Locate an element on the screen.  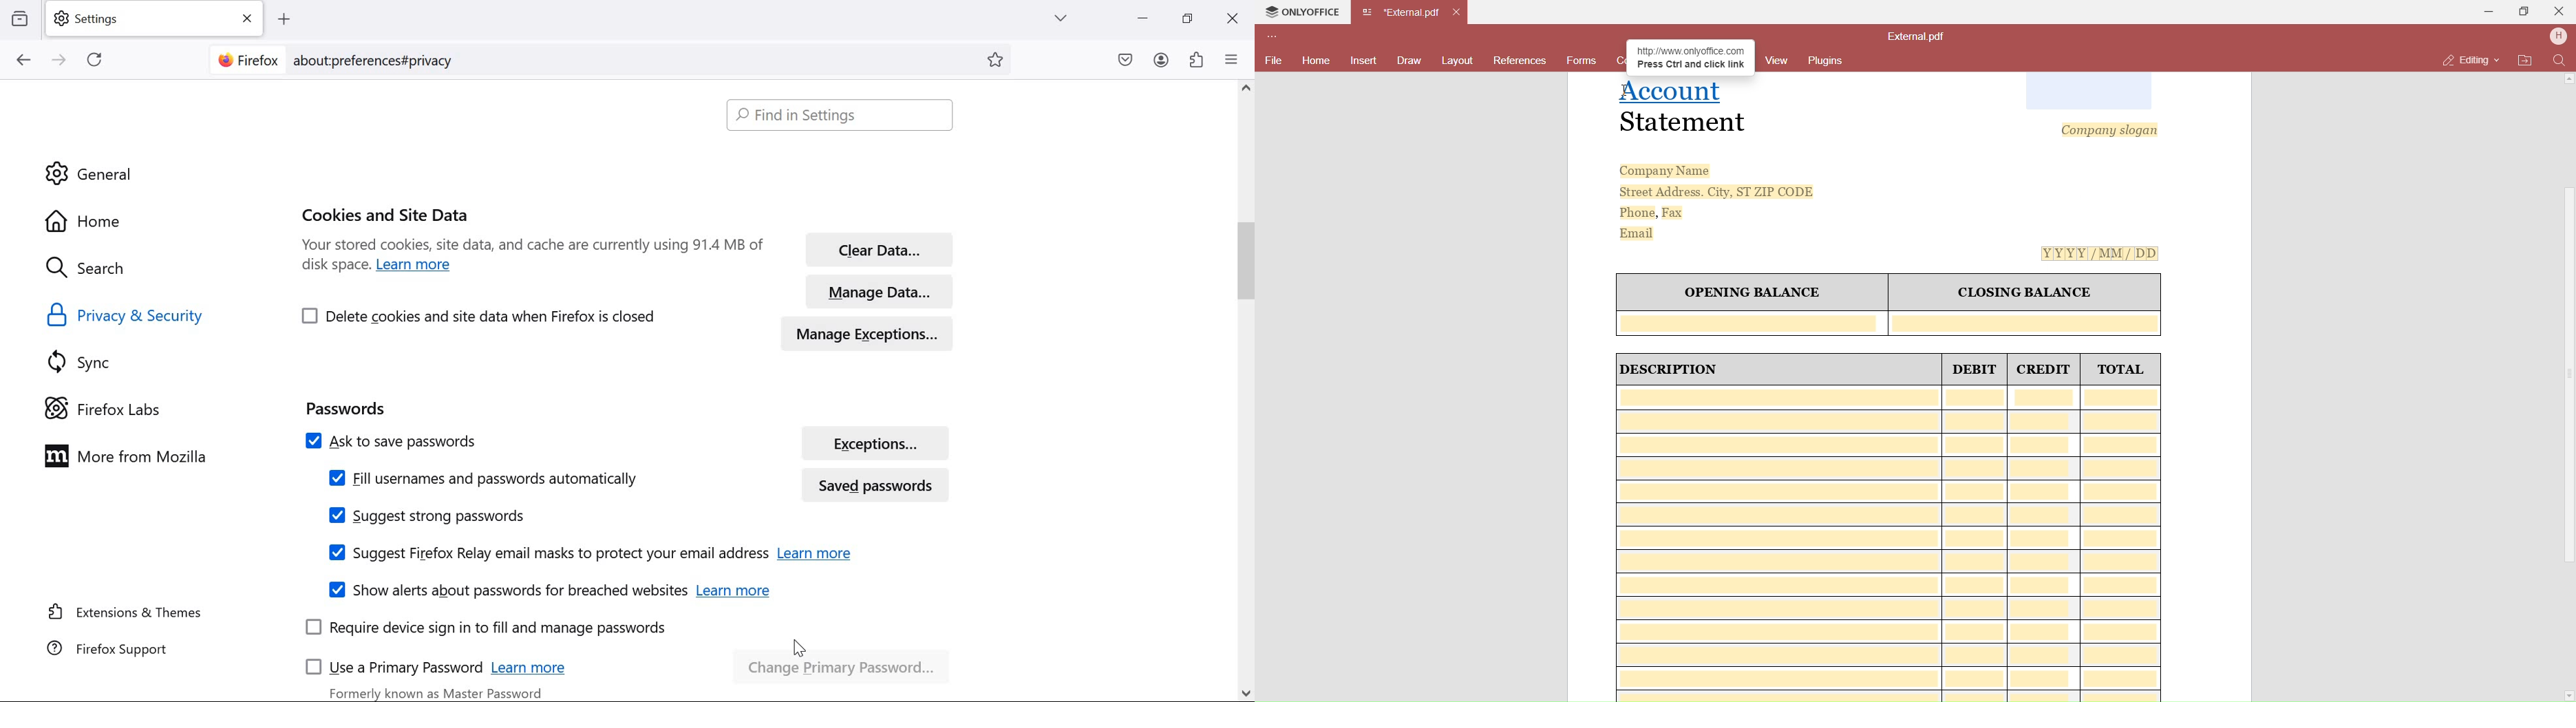
restore down is located at coordinates (1188, 18).